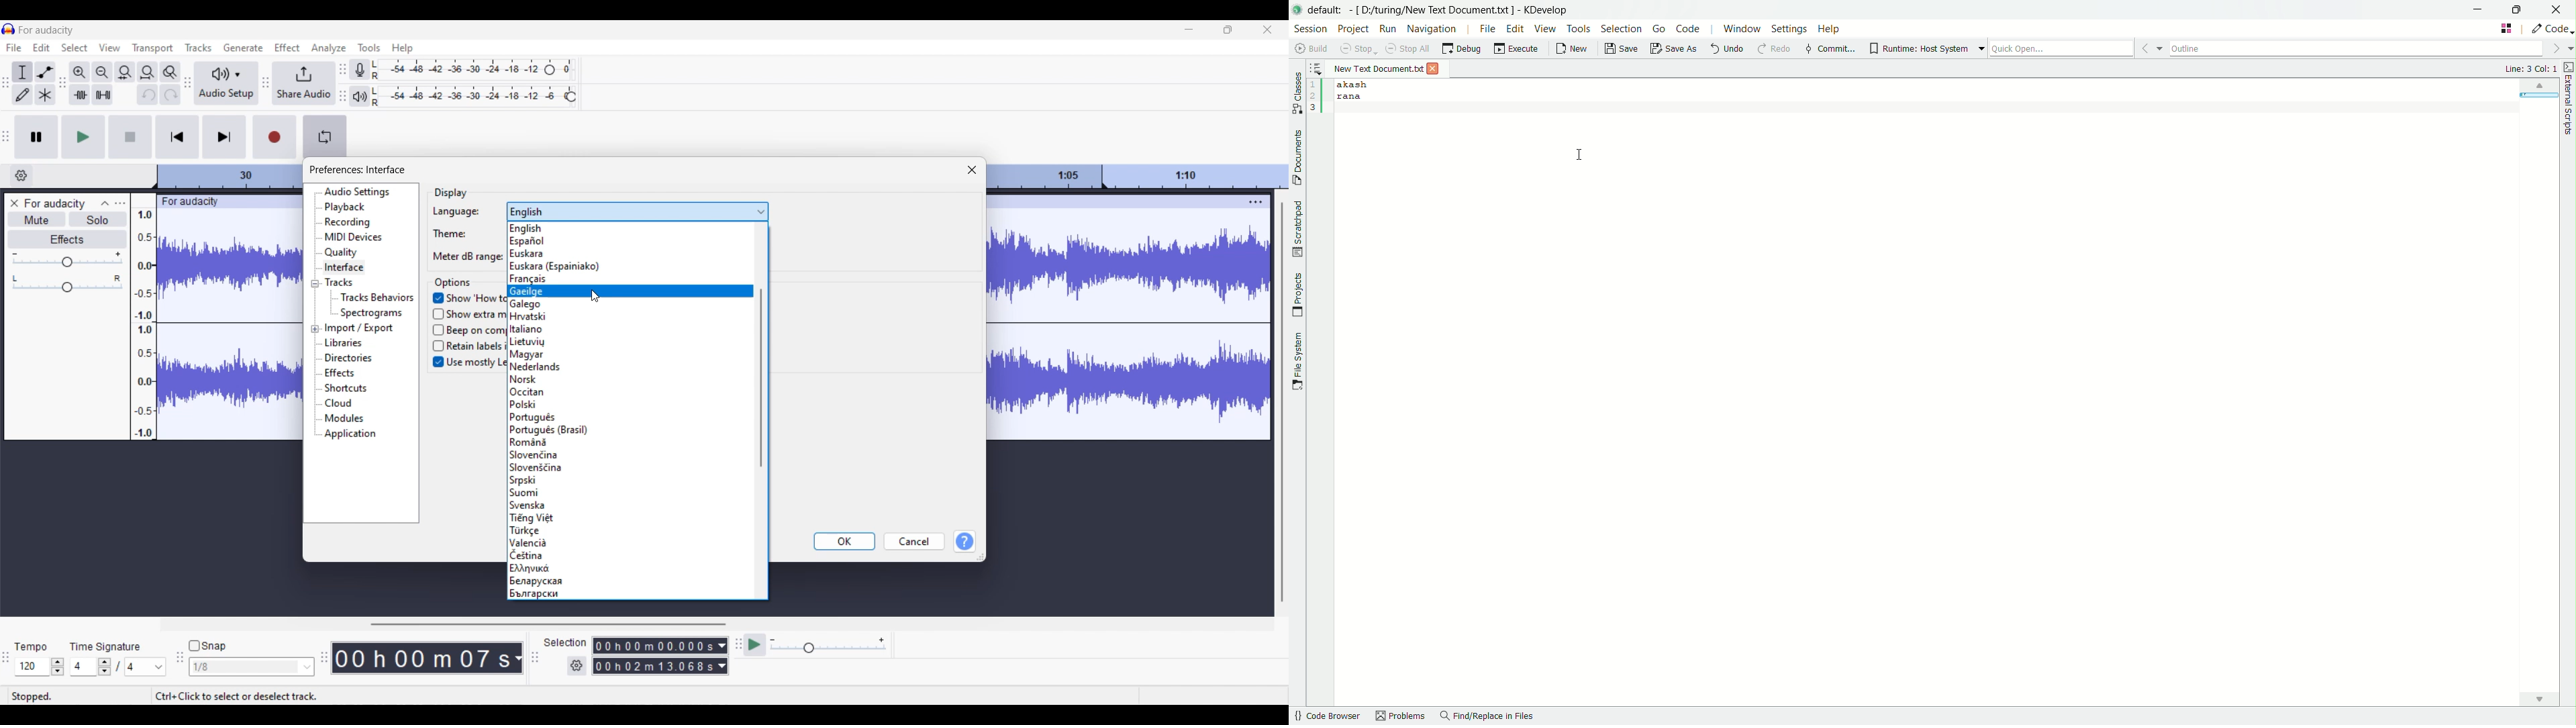 This screenshot has height=728, width=2576. I want to click on Close interface, so click(1267, 30).